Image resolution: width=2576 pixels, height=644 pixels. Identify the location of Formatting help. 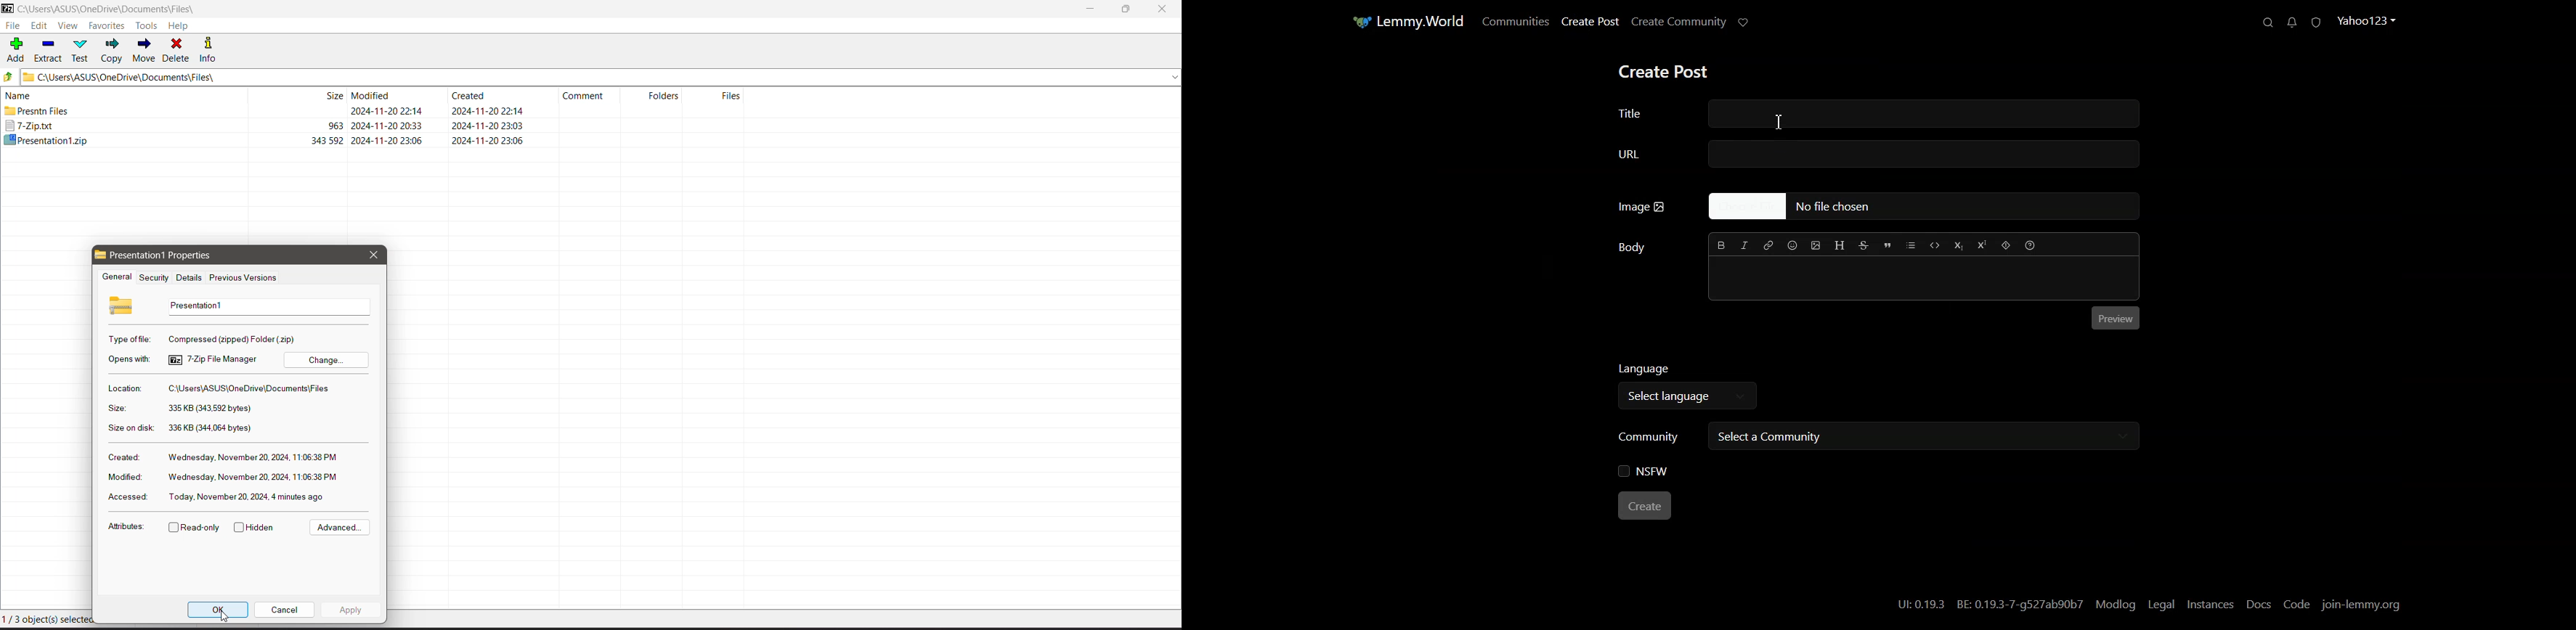
(2030, 245).